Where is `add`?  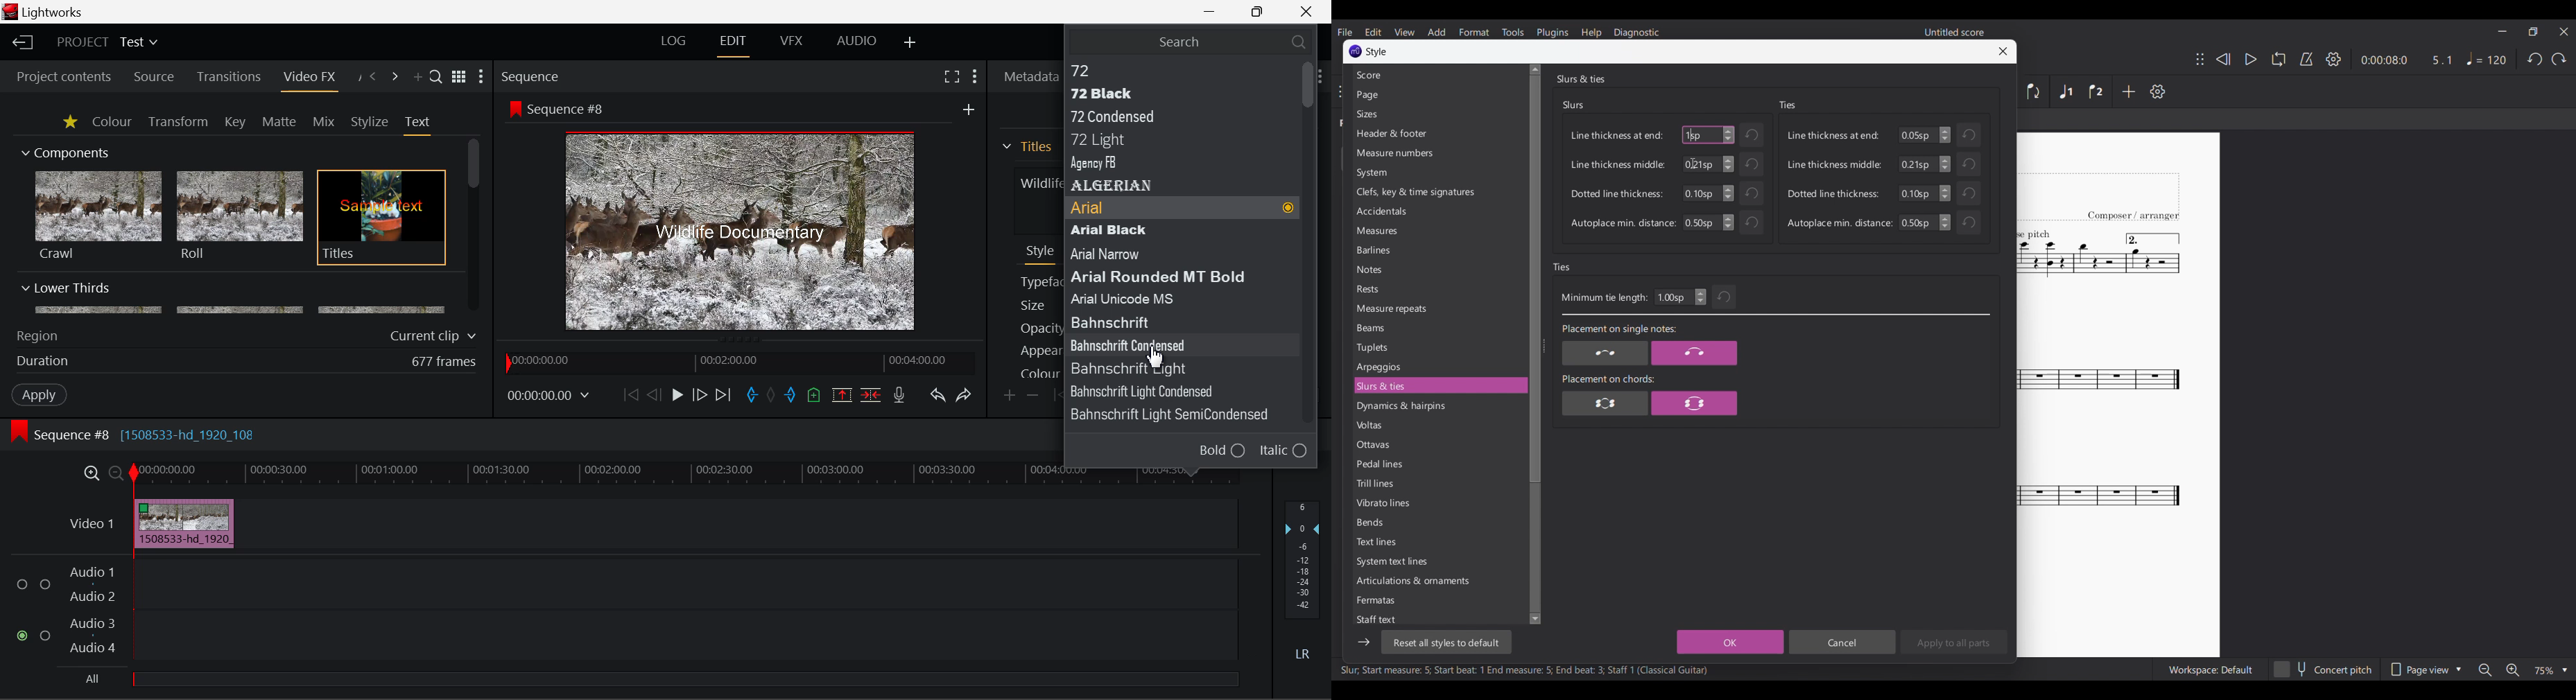
add is located at coordinates (969, 109).